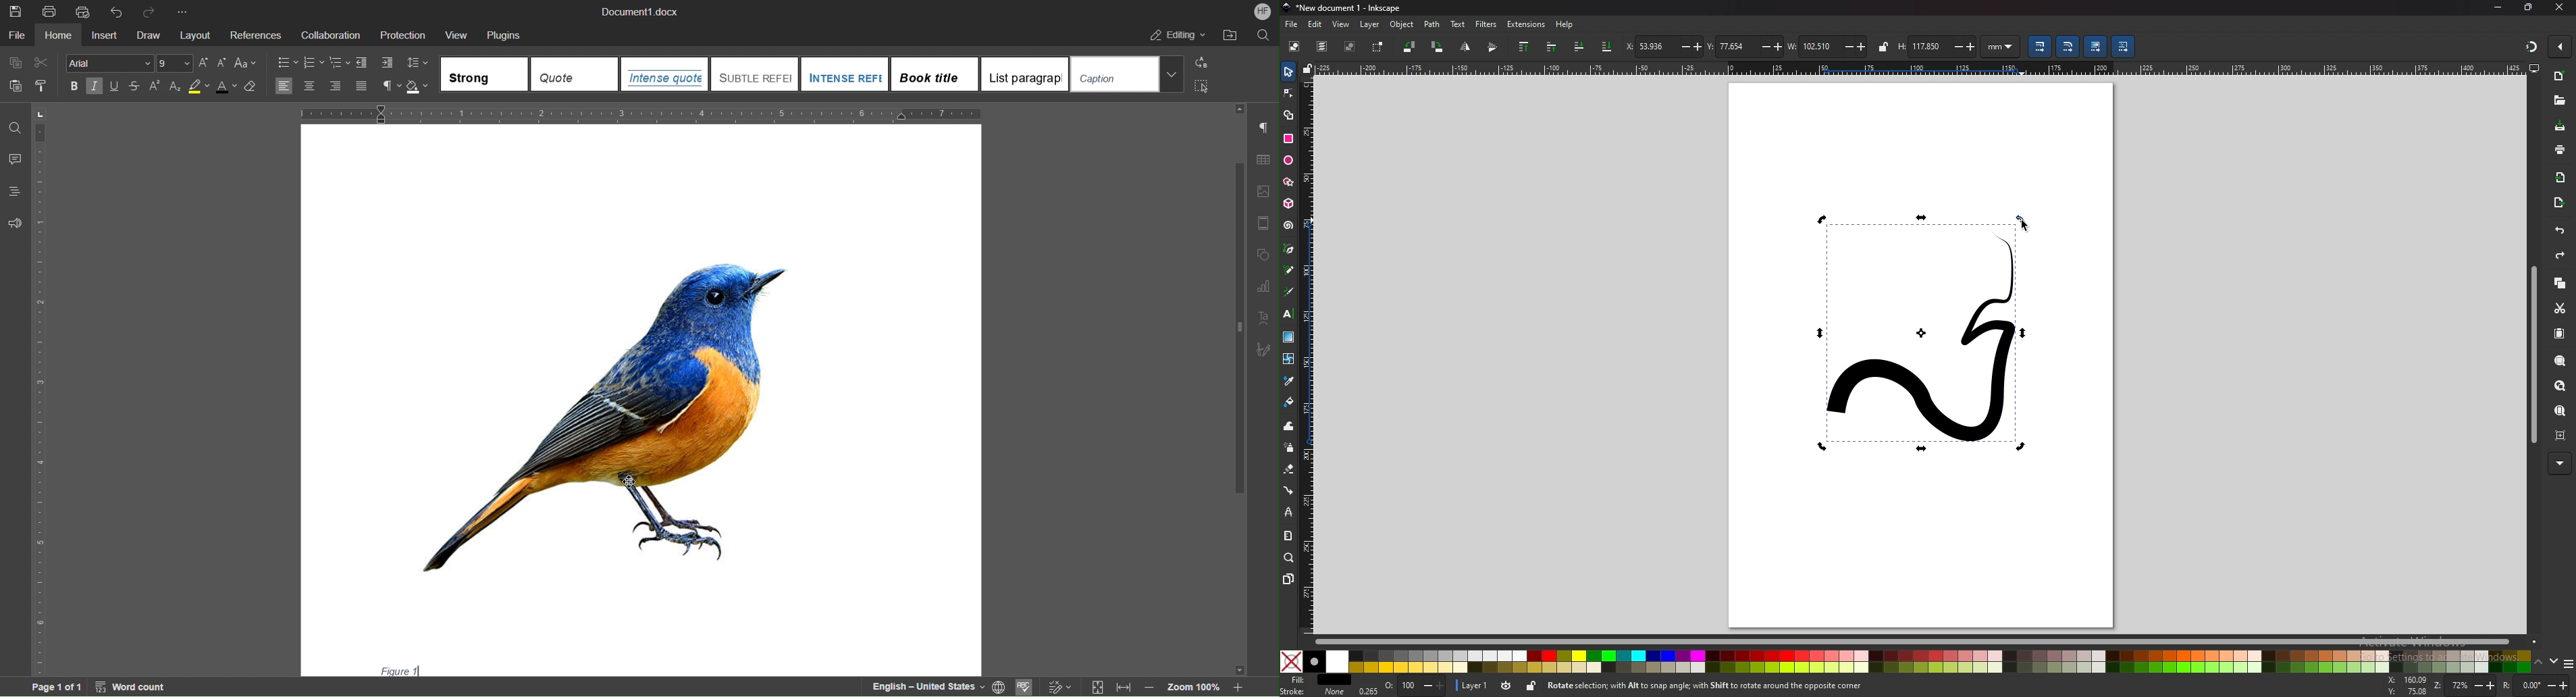 The image size is (2576, 700). I want to click on Copy Style, so click(42, 85).